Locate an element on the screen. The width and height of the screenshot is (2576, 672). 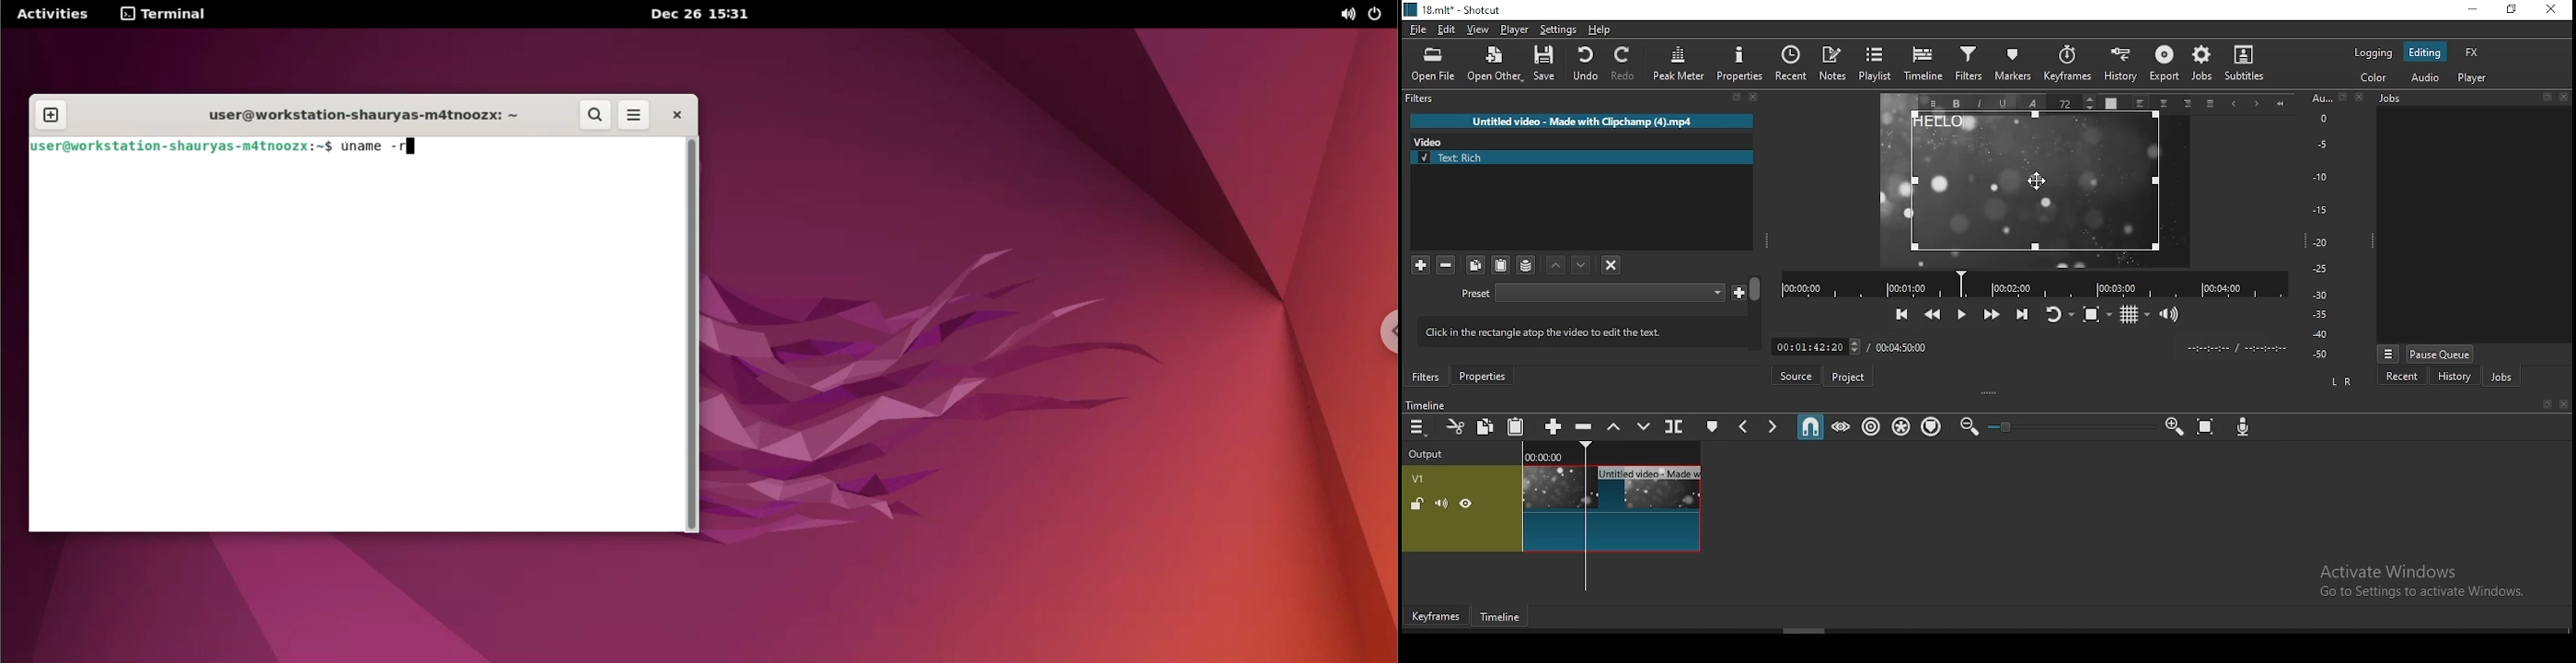
Close is located at coordinates (2563, 97).